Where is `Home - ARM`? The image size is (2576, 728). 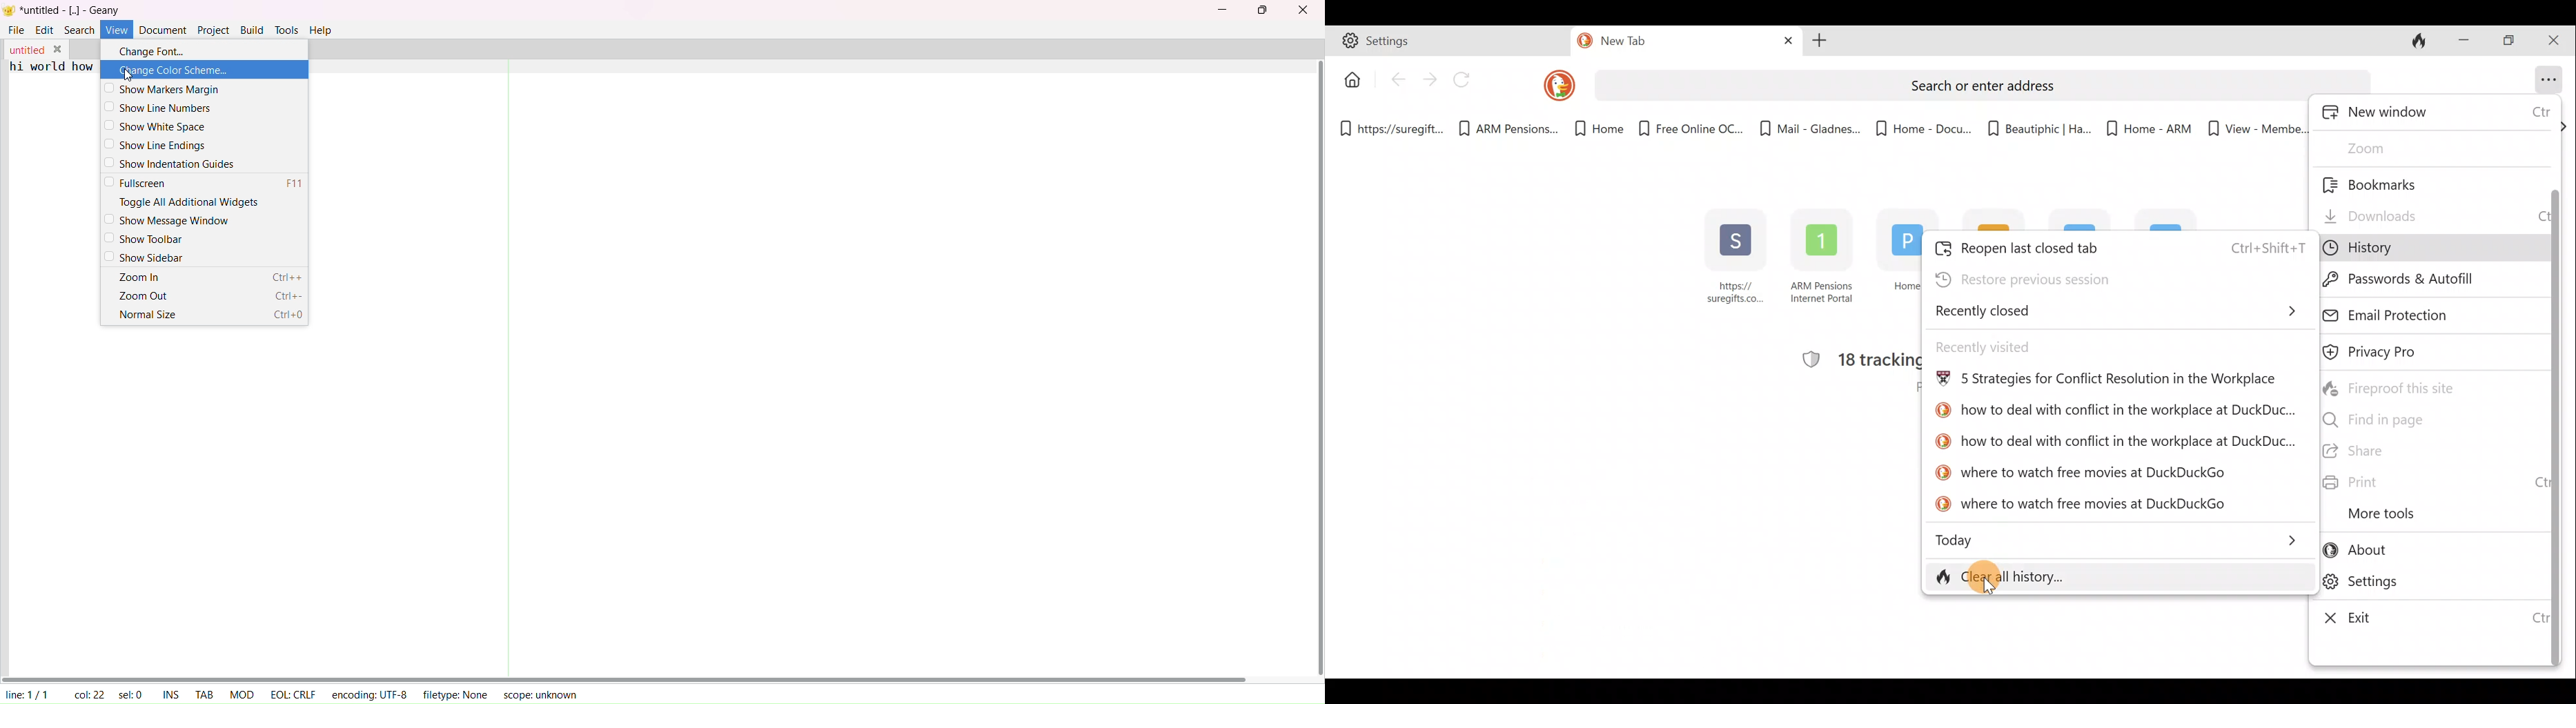 Home - ARM is located at coordinates (2142, 124).